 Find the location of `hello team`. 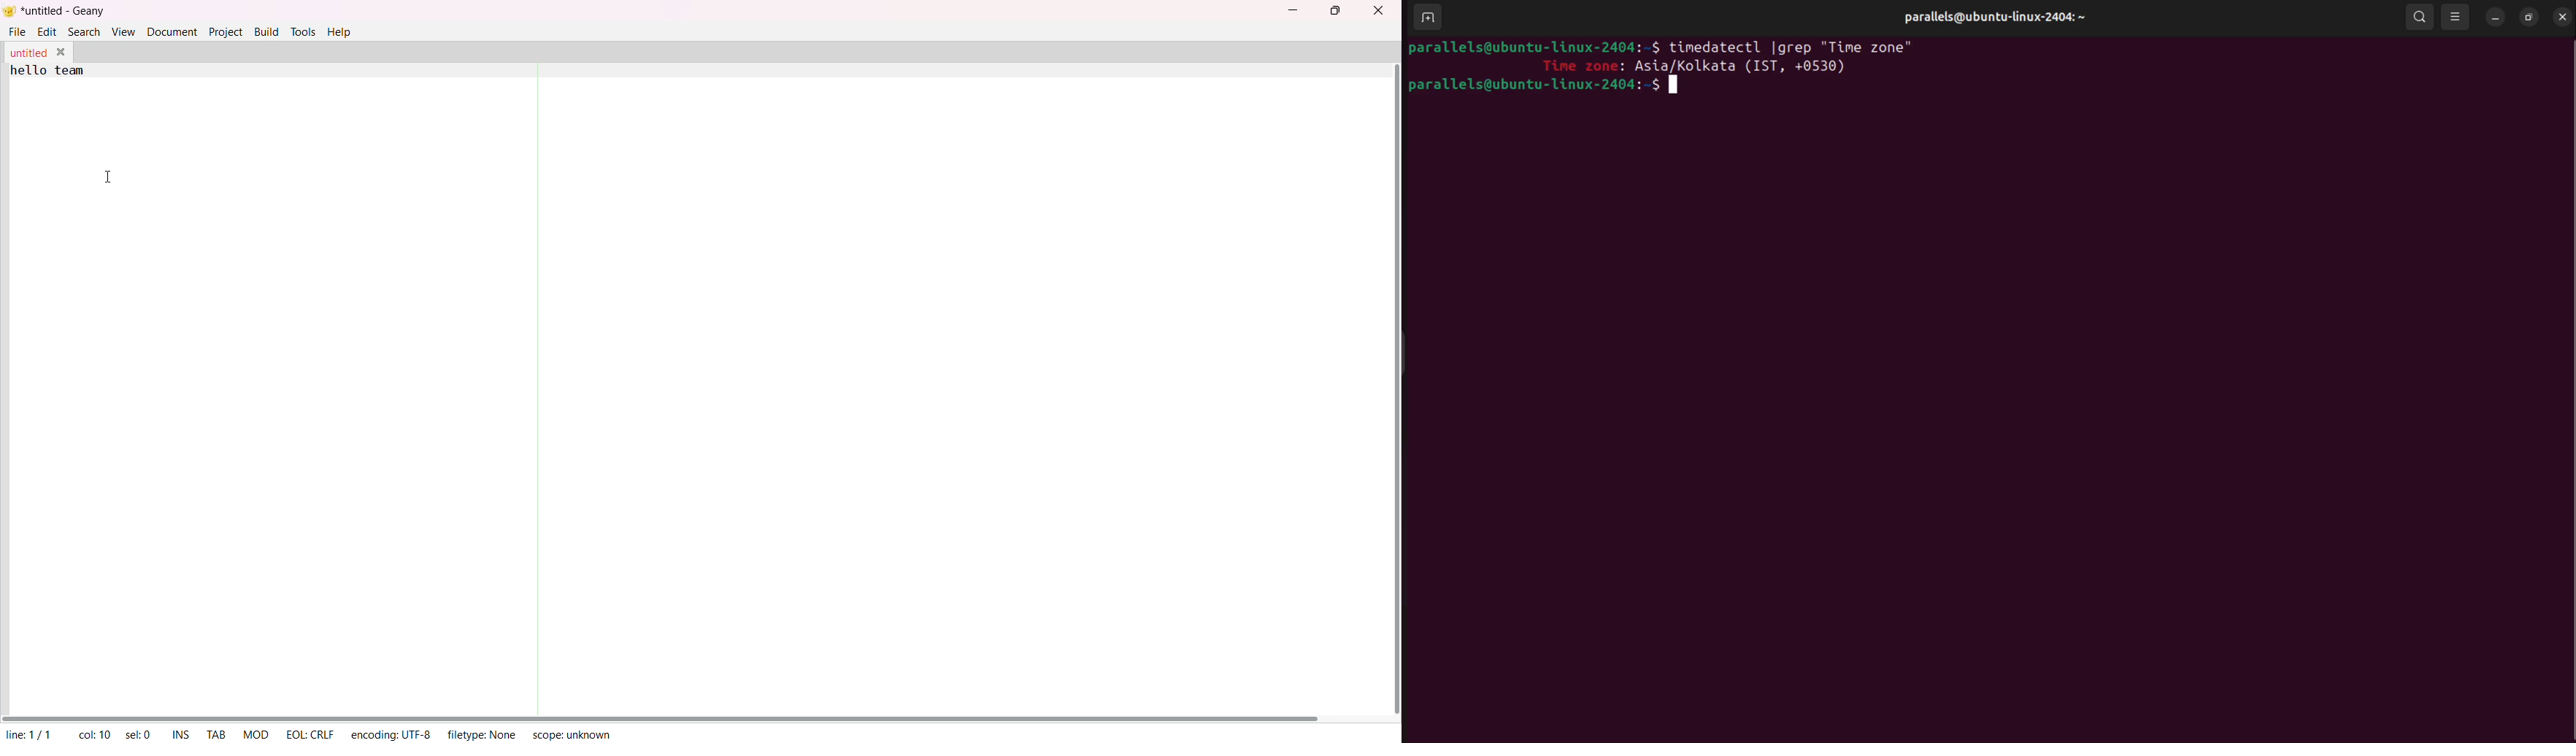

hello team is located at coordinates (48, 72).